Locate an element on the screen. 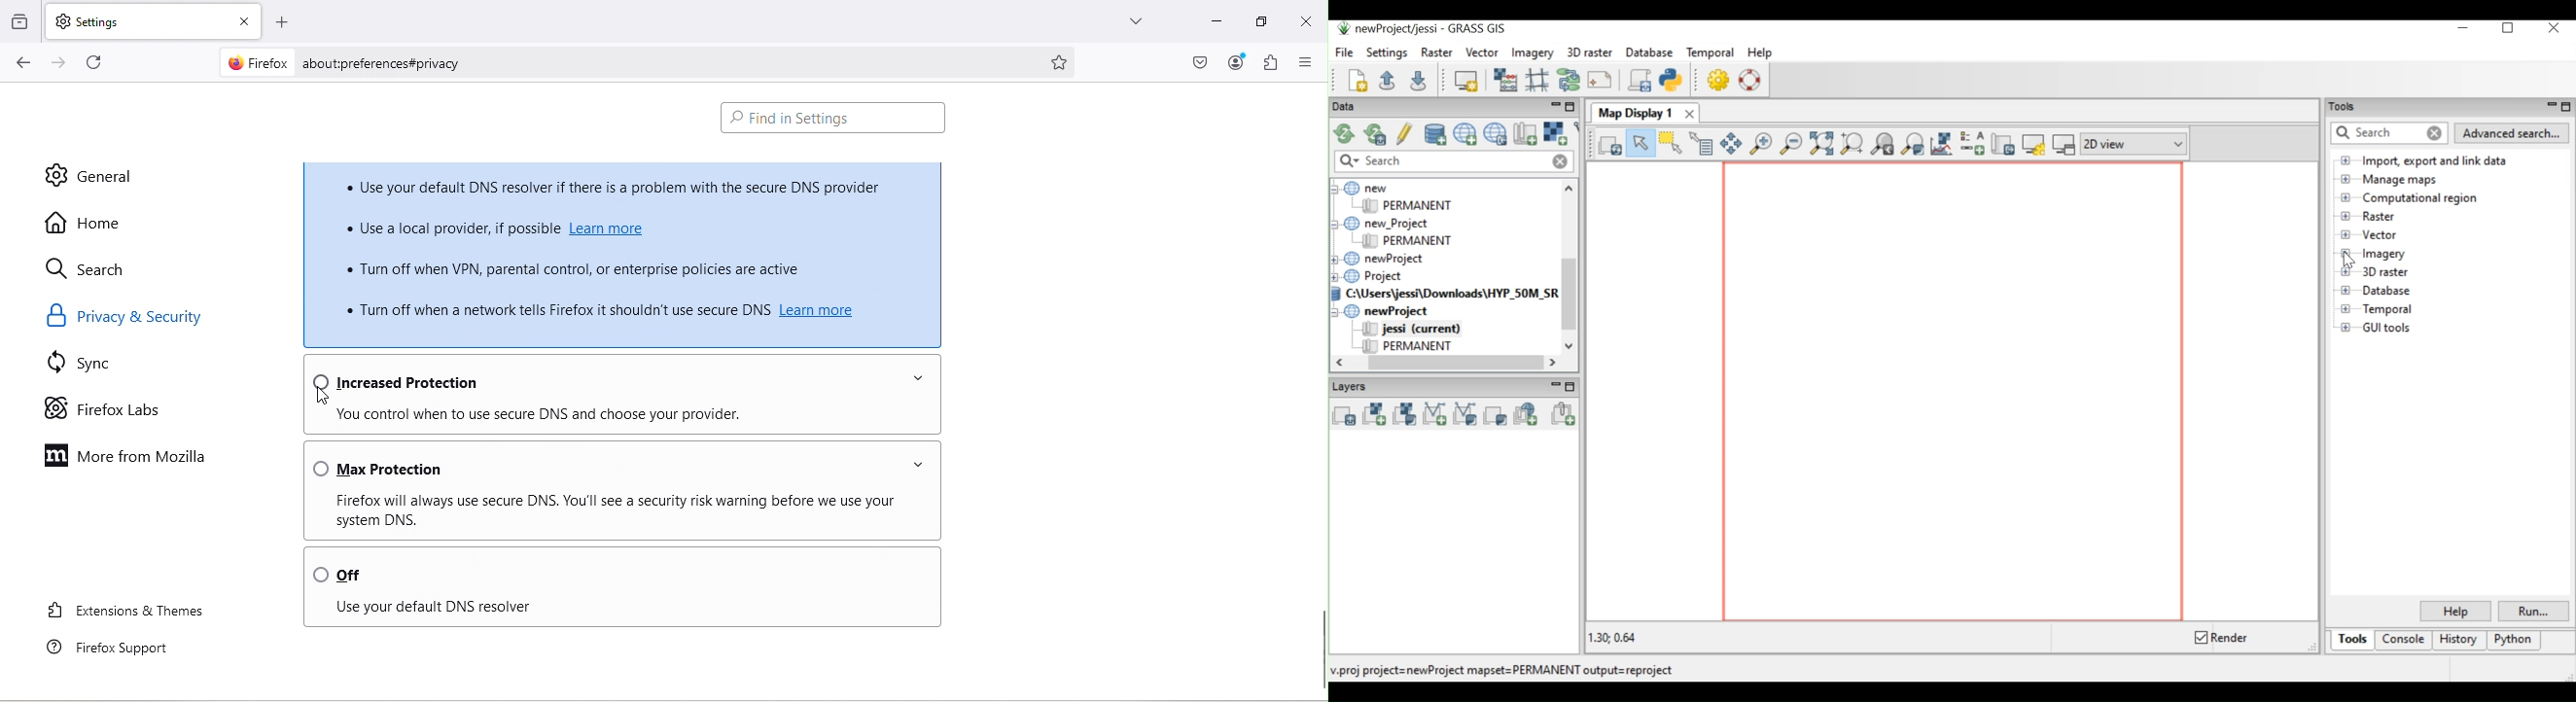 Image resolution: width=2576 pixels, height=728 pixels. Home is located at coordinates (86, 222).